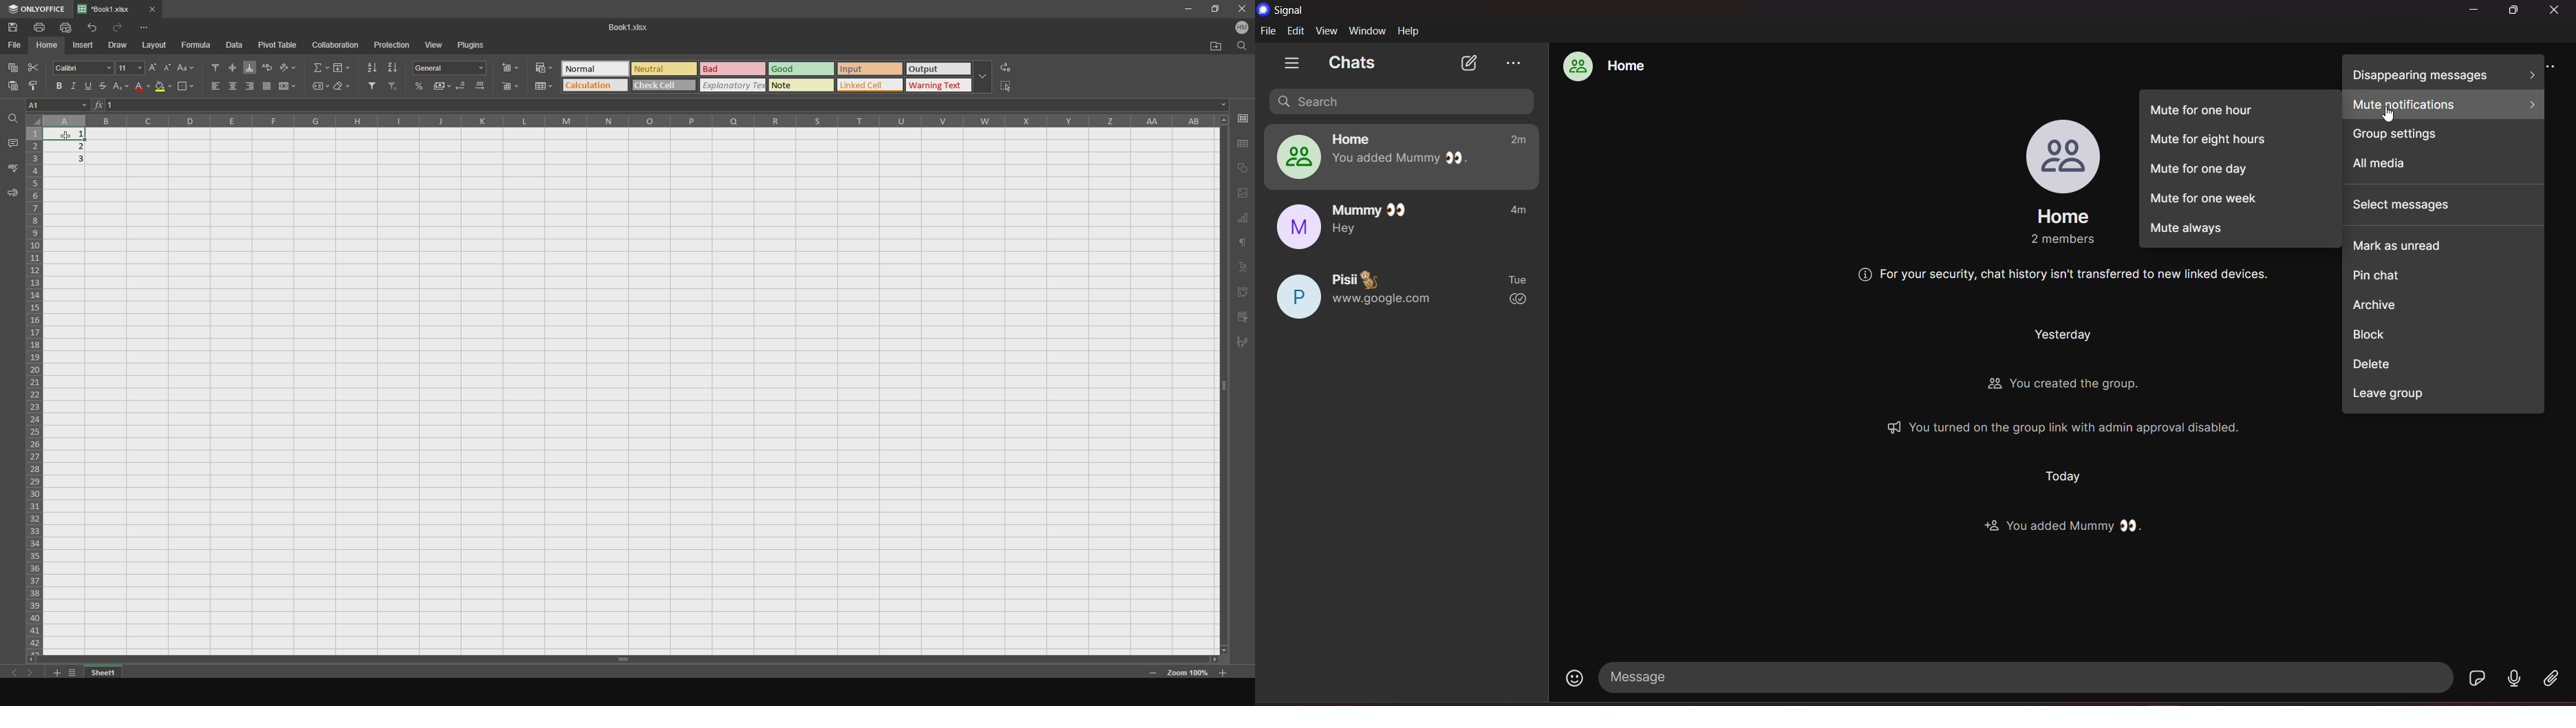 The width and height of the screenshot is (2576, 728). Describe the element at coordinates (1224, 395) in the screenshot. I see `vertical slider` at that location.